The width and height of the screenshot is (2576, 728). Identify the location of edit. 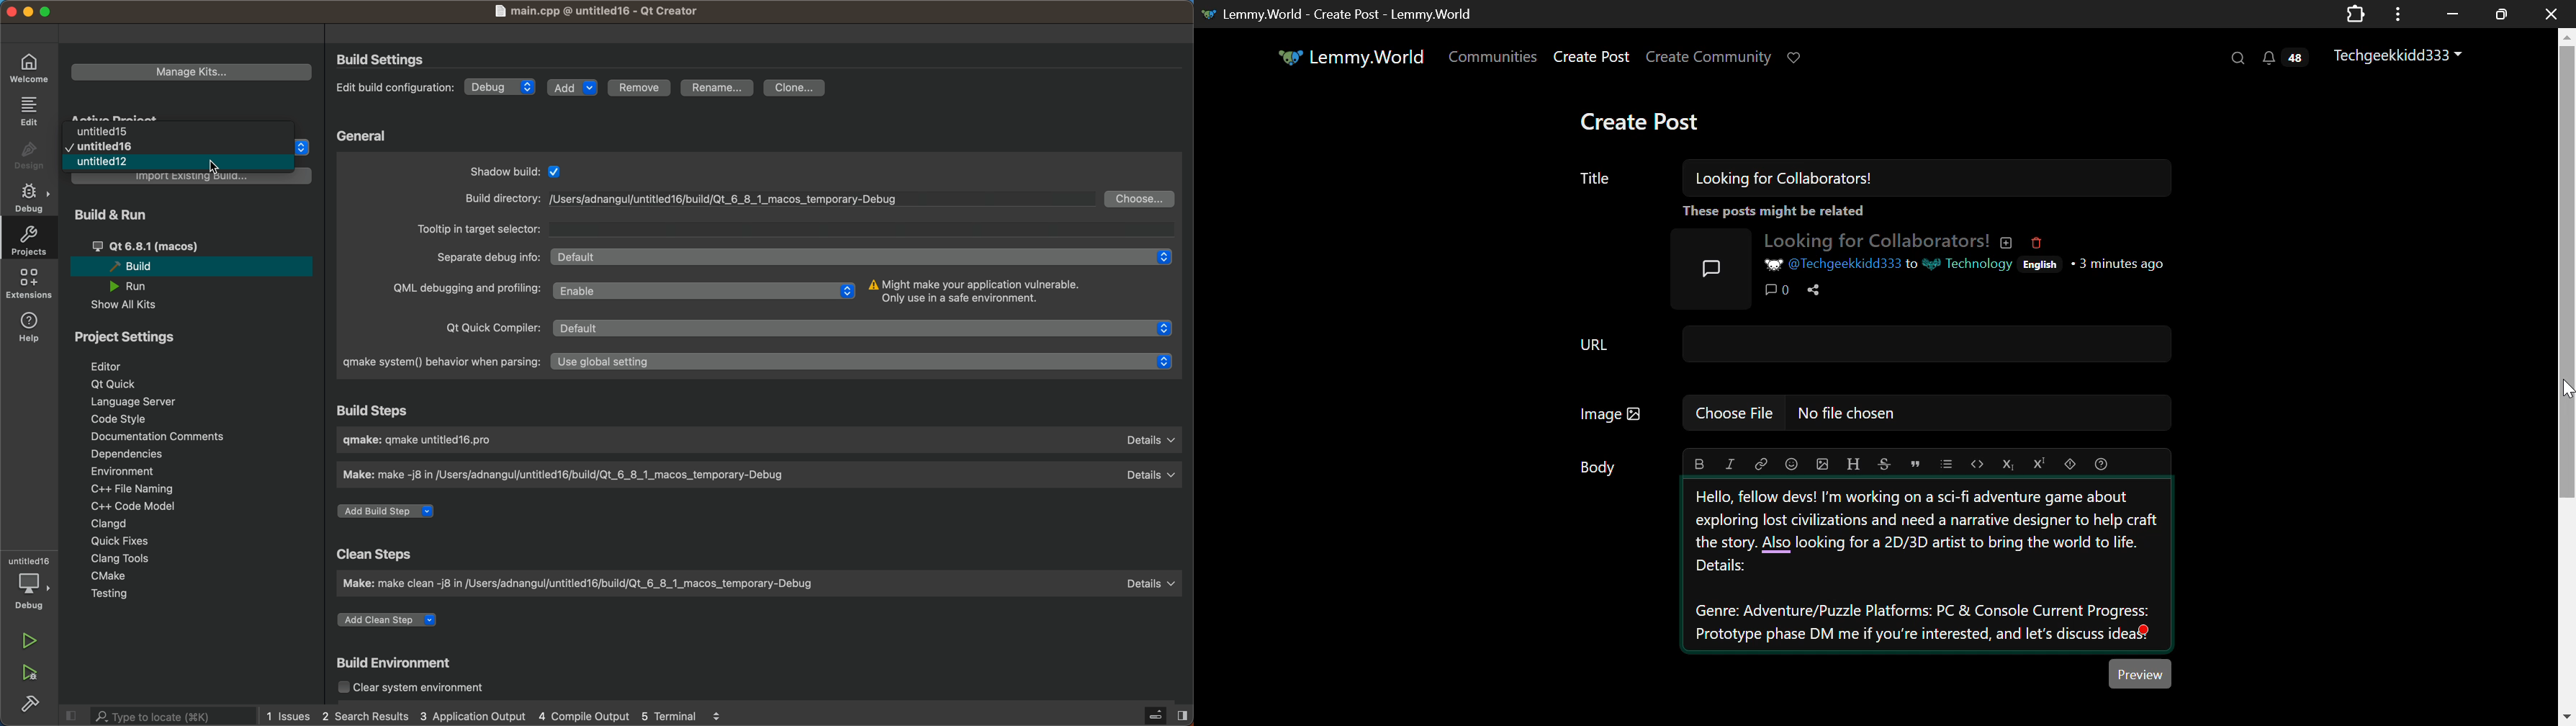
(29, 110).